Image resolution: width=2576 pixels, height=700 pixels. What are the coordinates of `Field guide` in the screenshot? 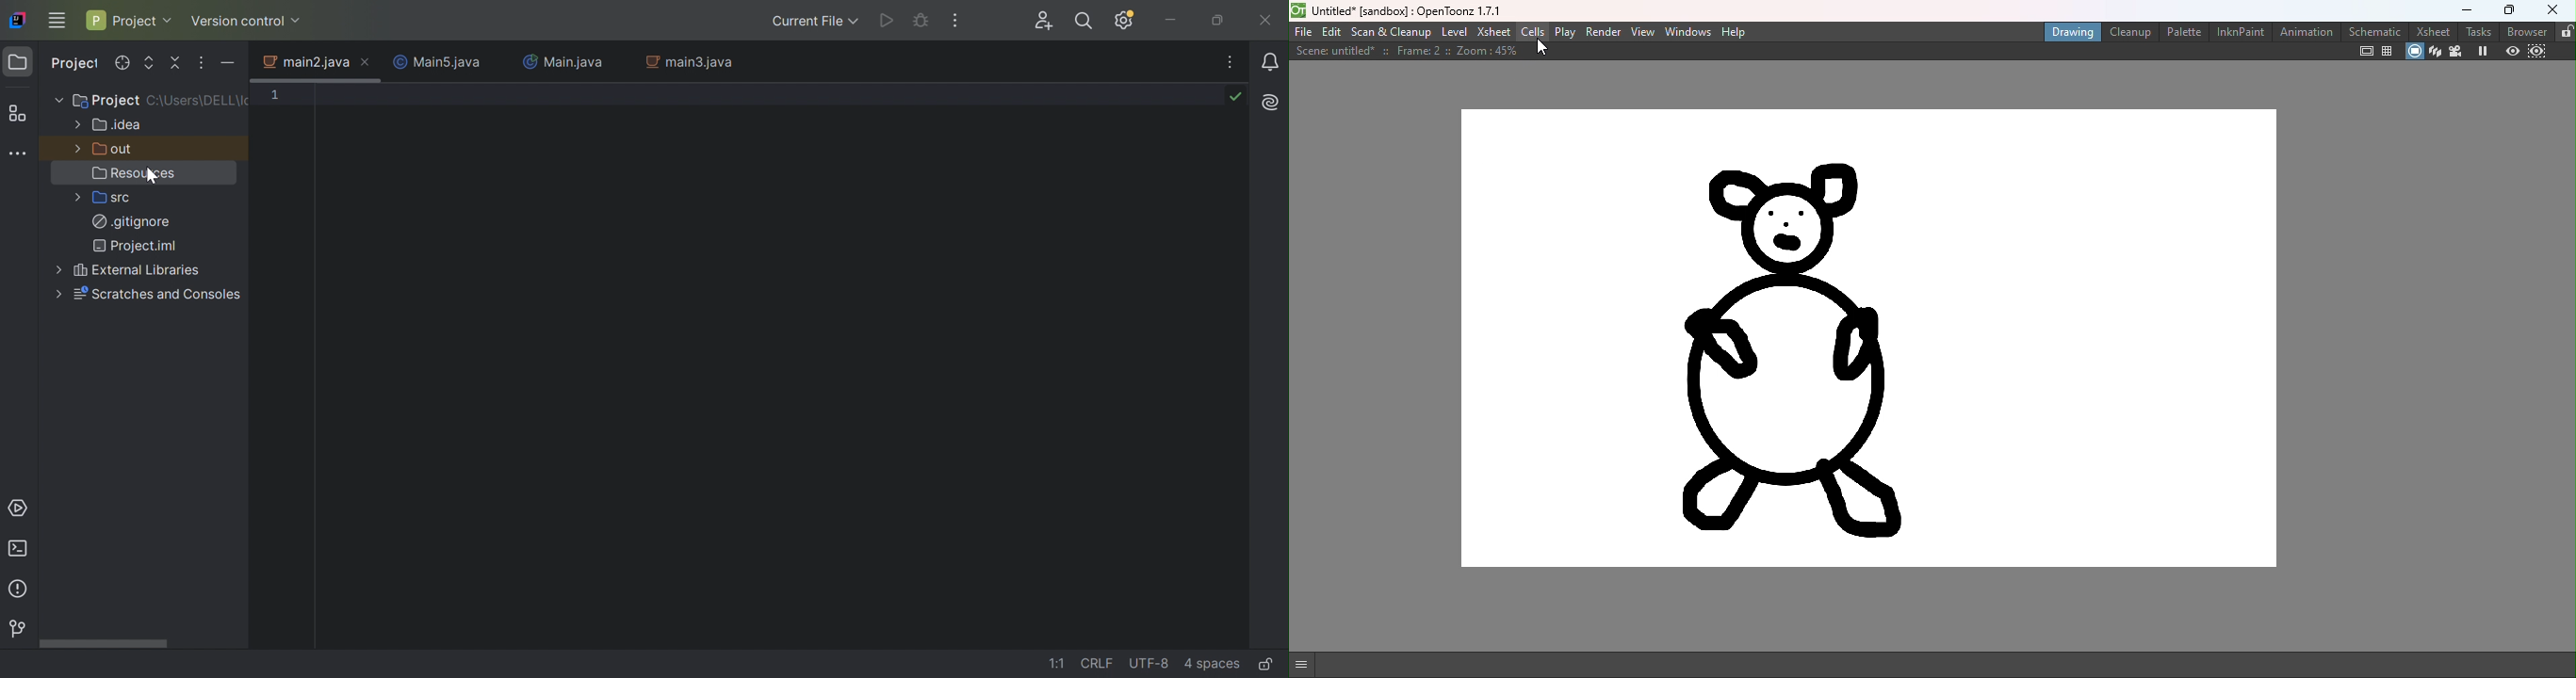 It's located at (2389, 51).